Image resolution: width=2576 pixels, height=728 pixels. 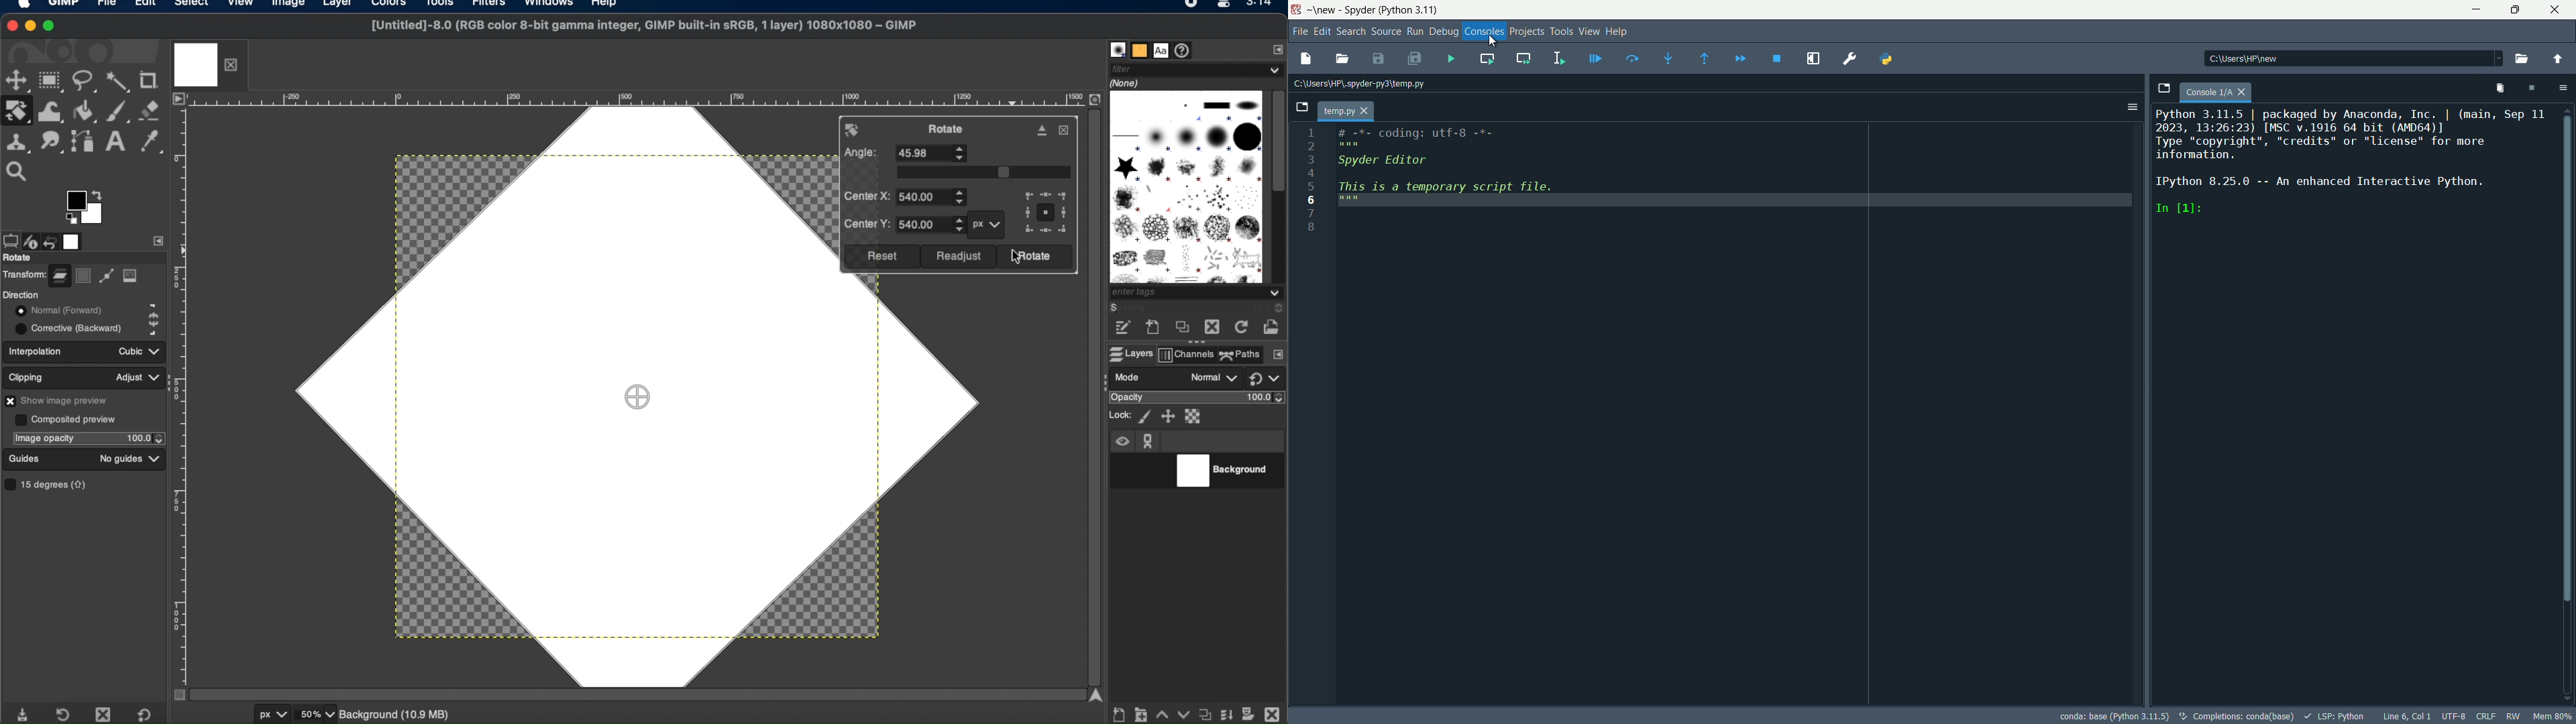 I want to click on paths, so click(x=1240, y=354).